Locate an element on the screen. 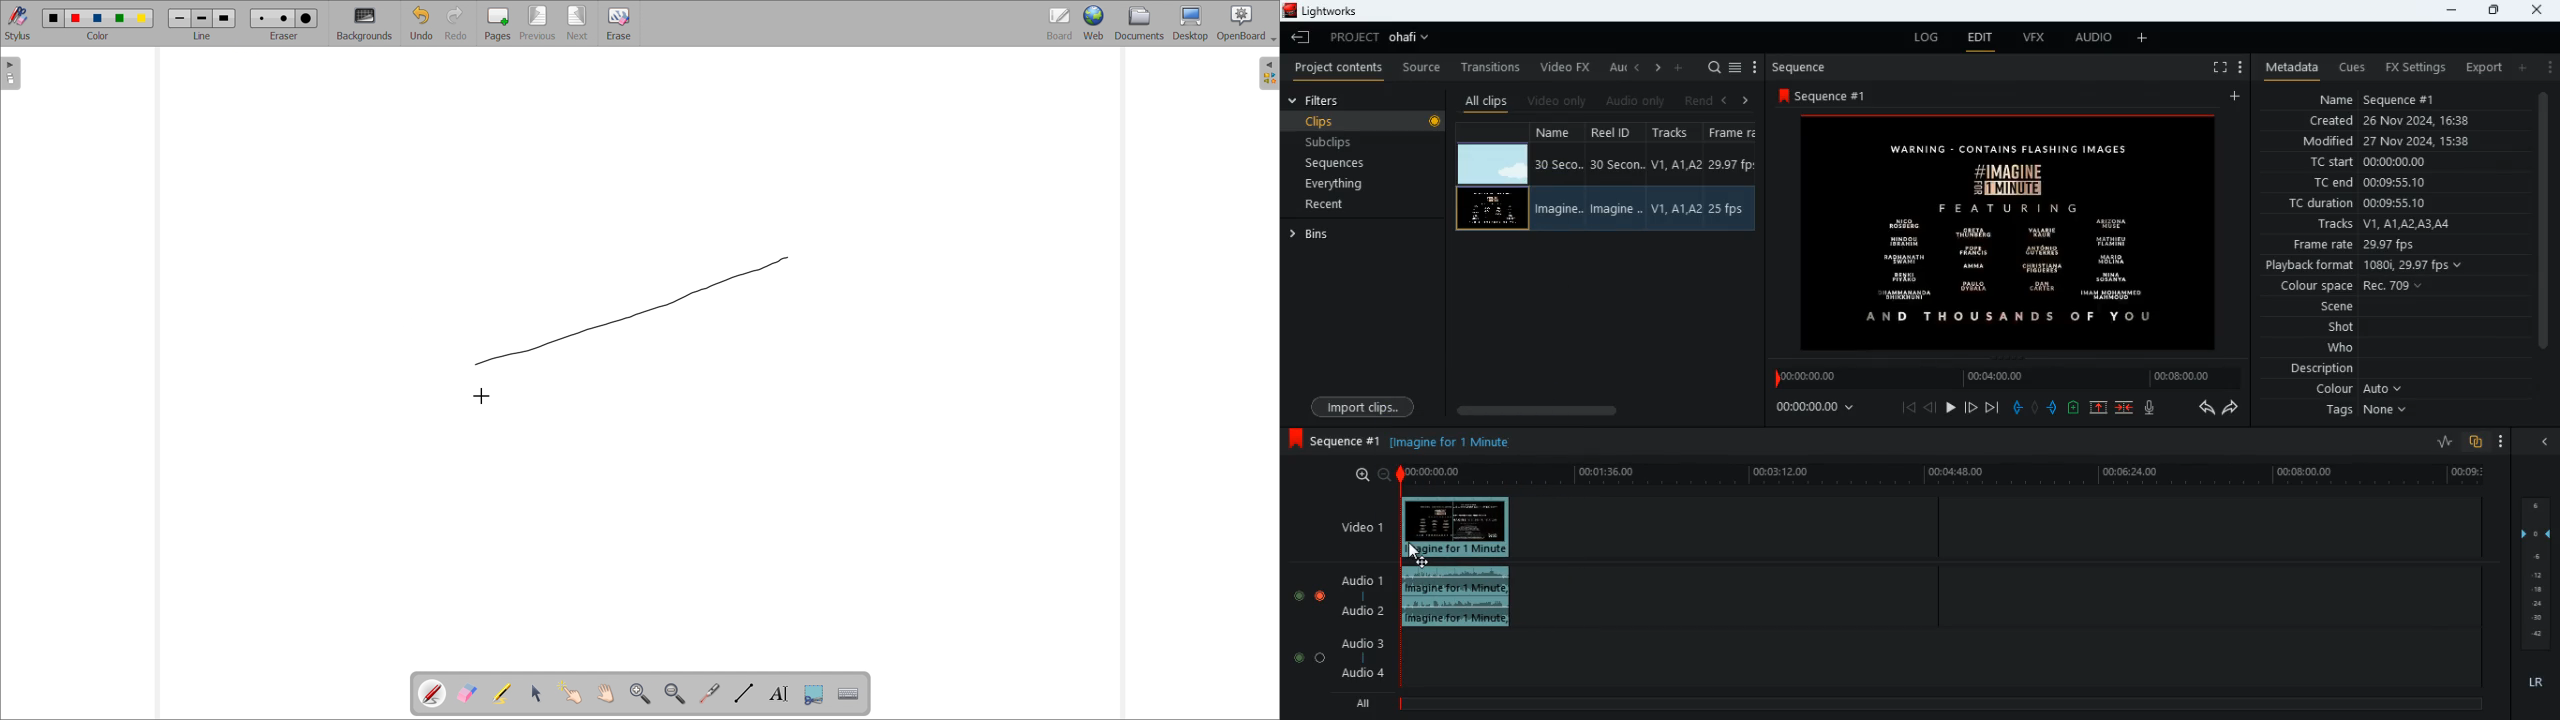 The image size is (2576, 728). tc start is located at coordinates (2371, 162).